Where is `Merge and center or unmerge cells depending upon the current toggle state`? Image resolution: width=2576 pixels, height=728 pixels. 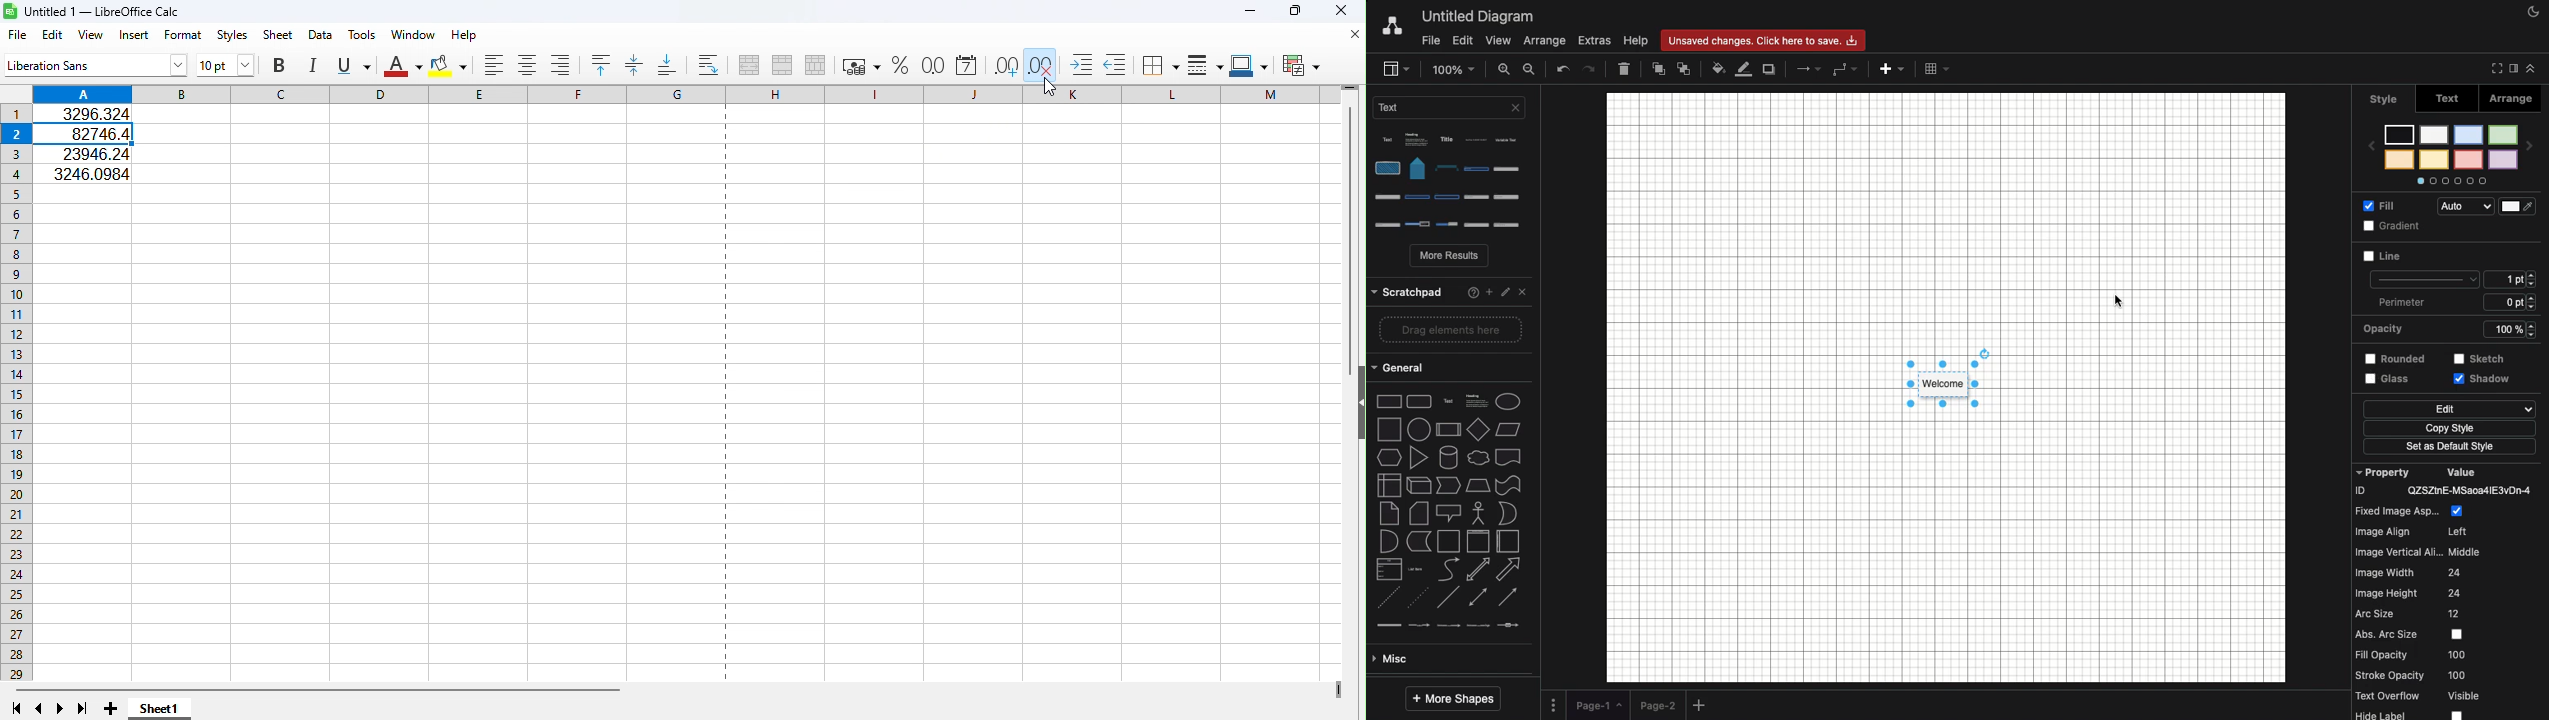 Merge and center or unmerge cells depending upon the current toggle state is located at coordinates (746, 63).